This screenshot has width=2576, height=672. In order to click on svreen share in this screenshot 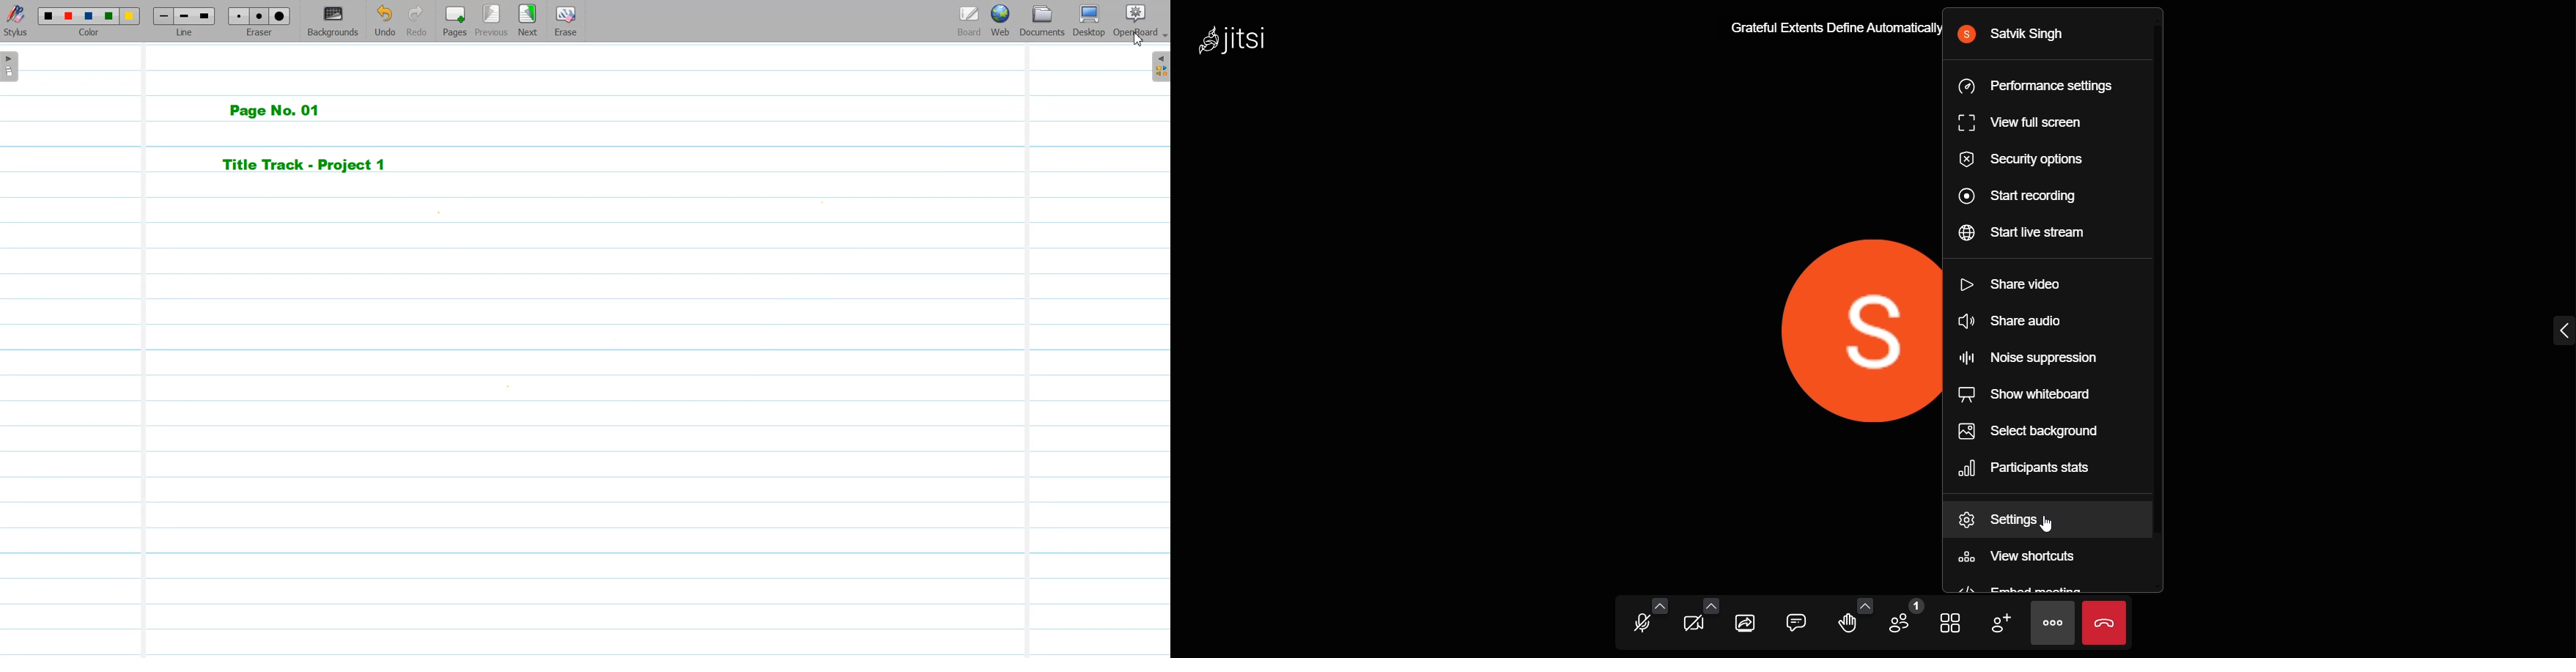, I will do `click(1746, 623)`.